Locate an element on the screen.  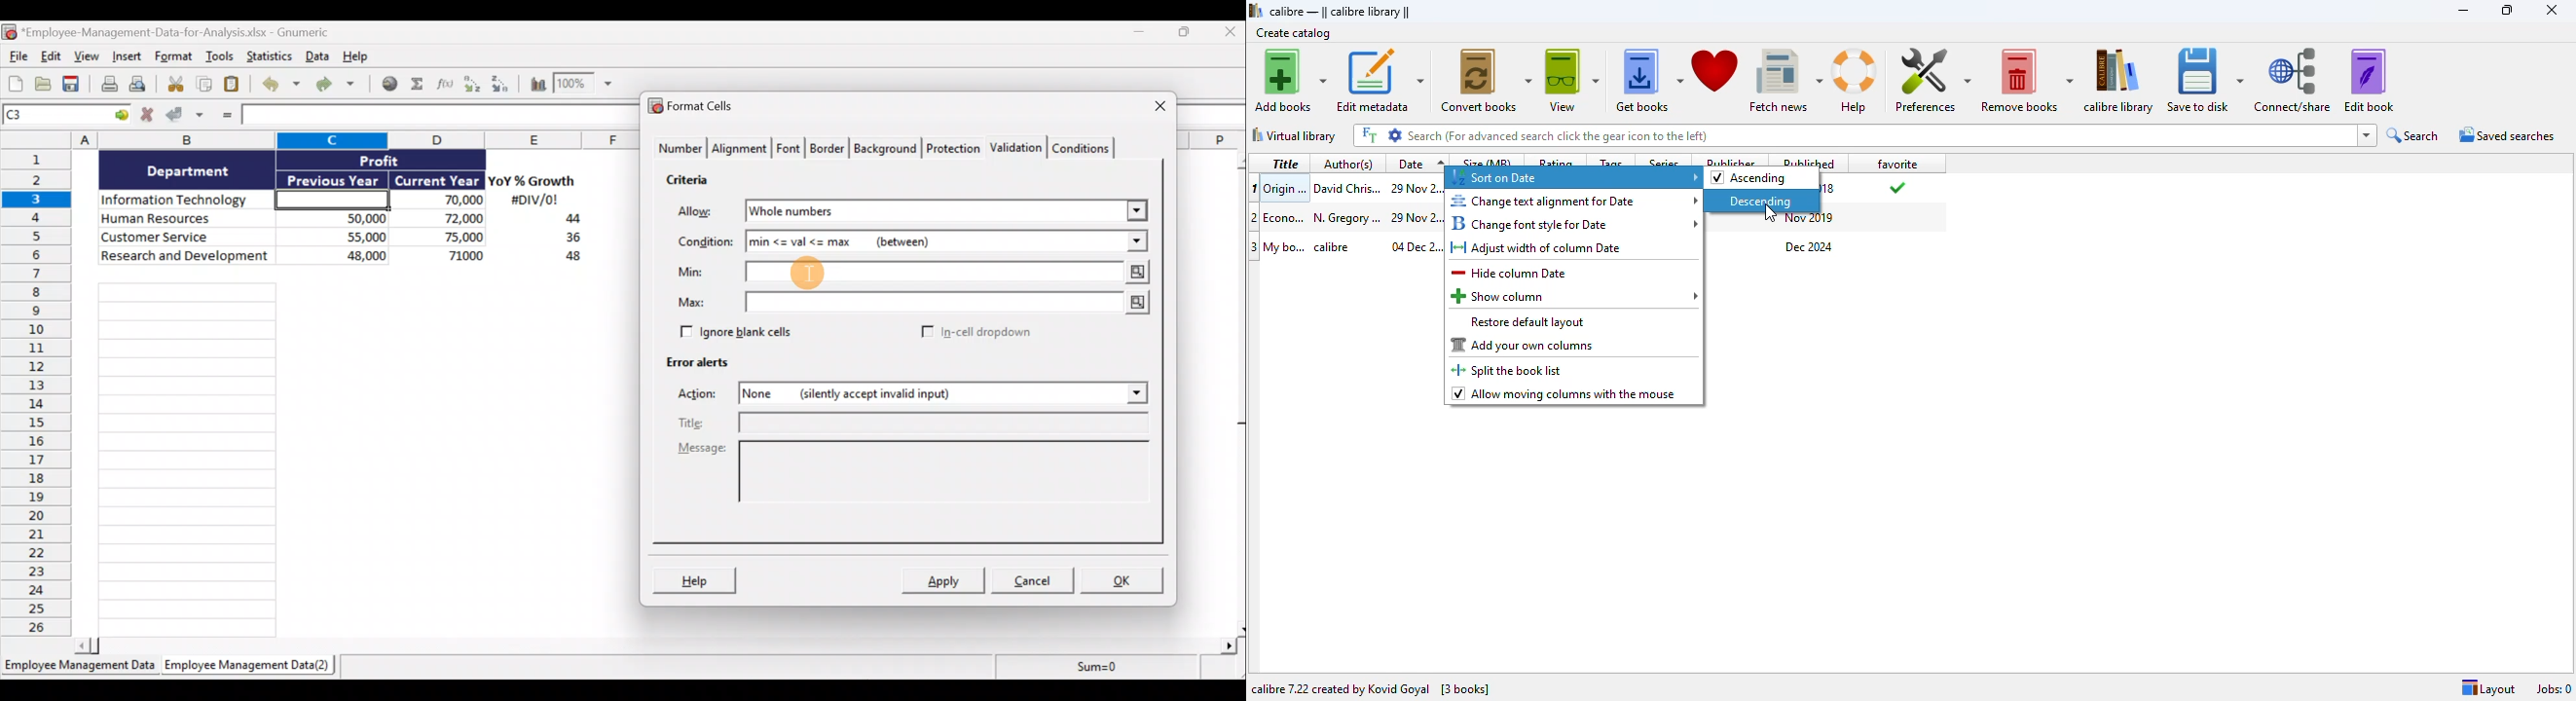
Print current file is located at coordinates (107, 85).